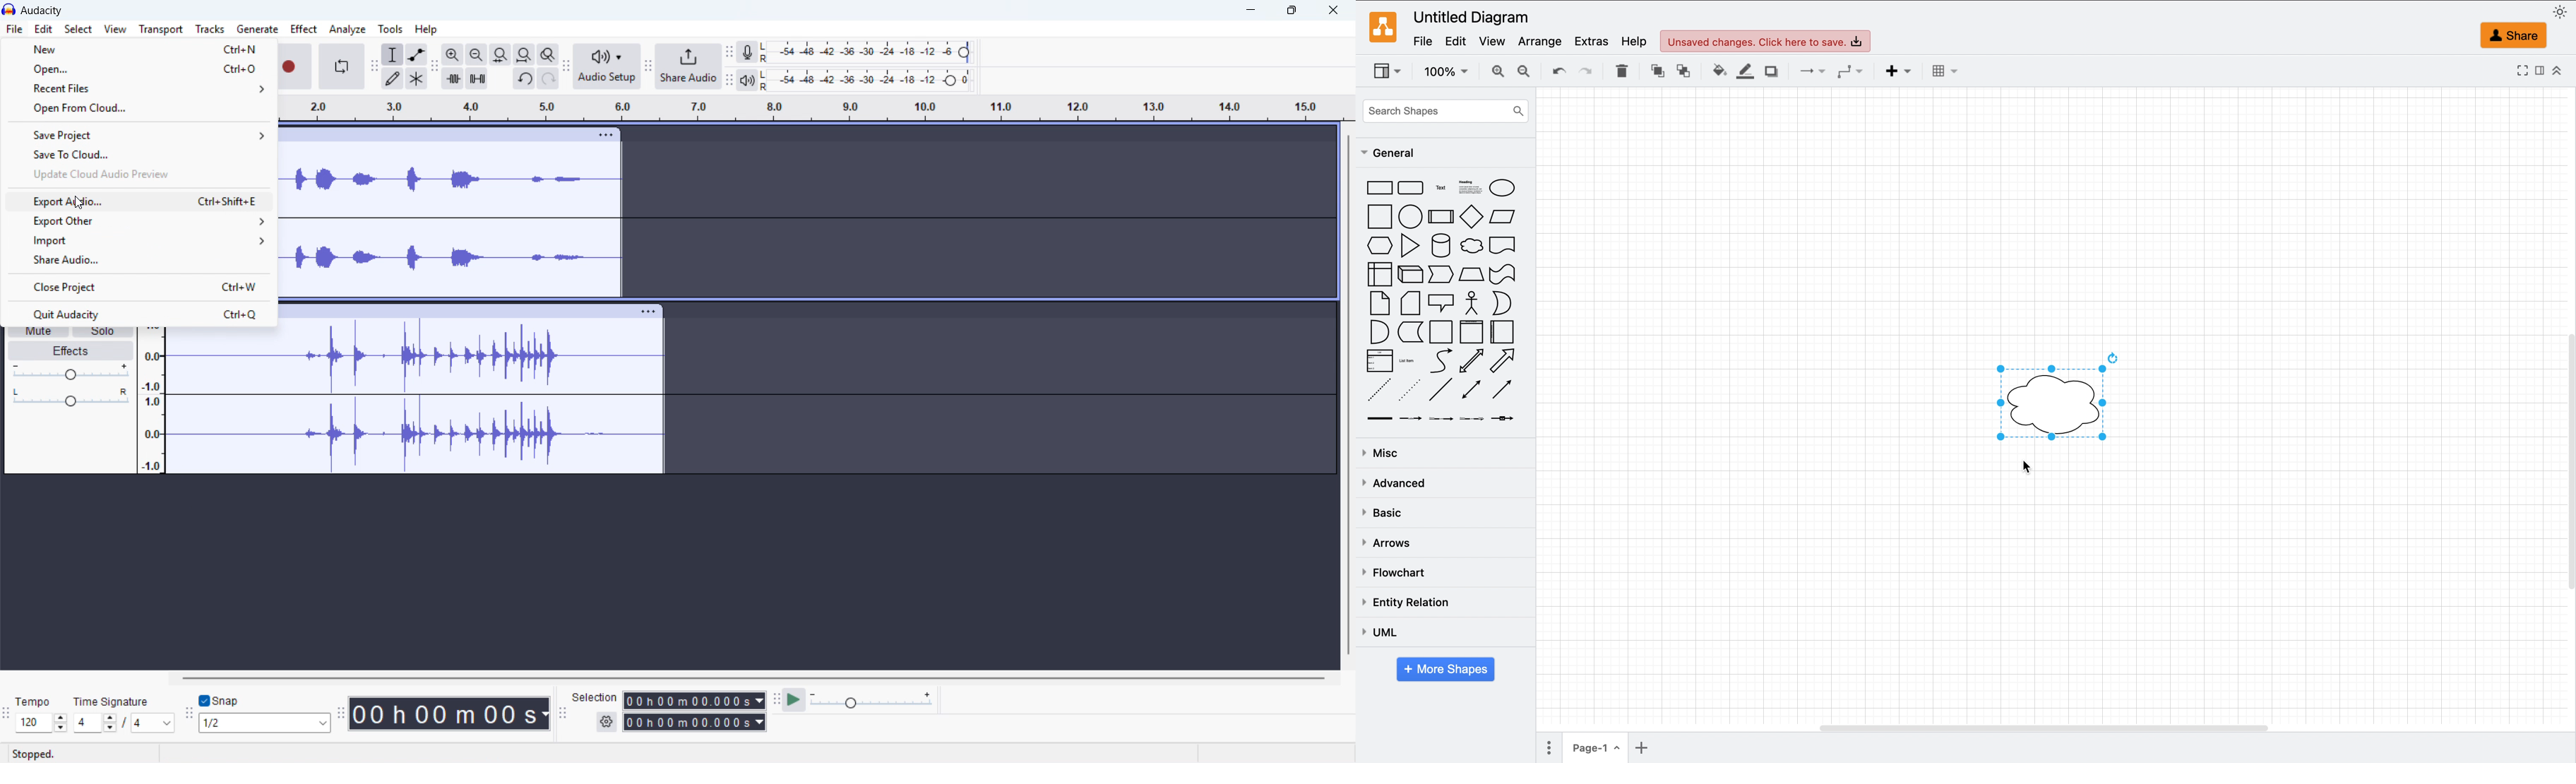 Image resolution: width=2576 pixels, height=784 pixels. Describe the element at coordinates (162, 29) in the screenshot. I see `Transport ` at that location.